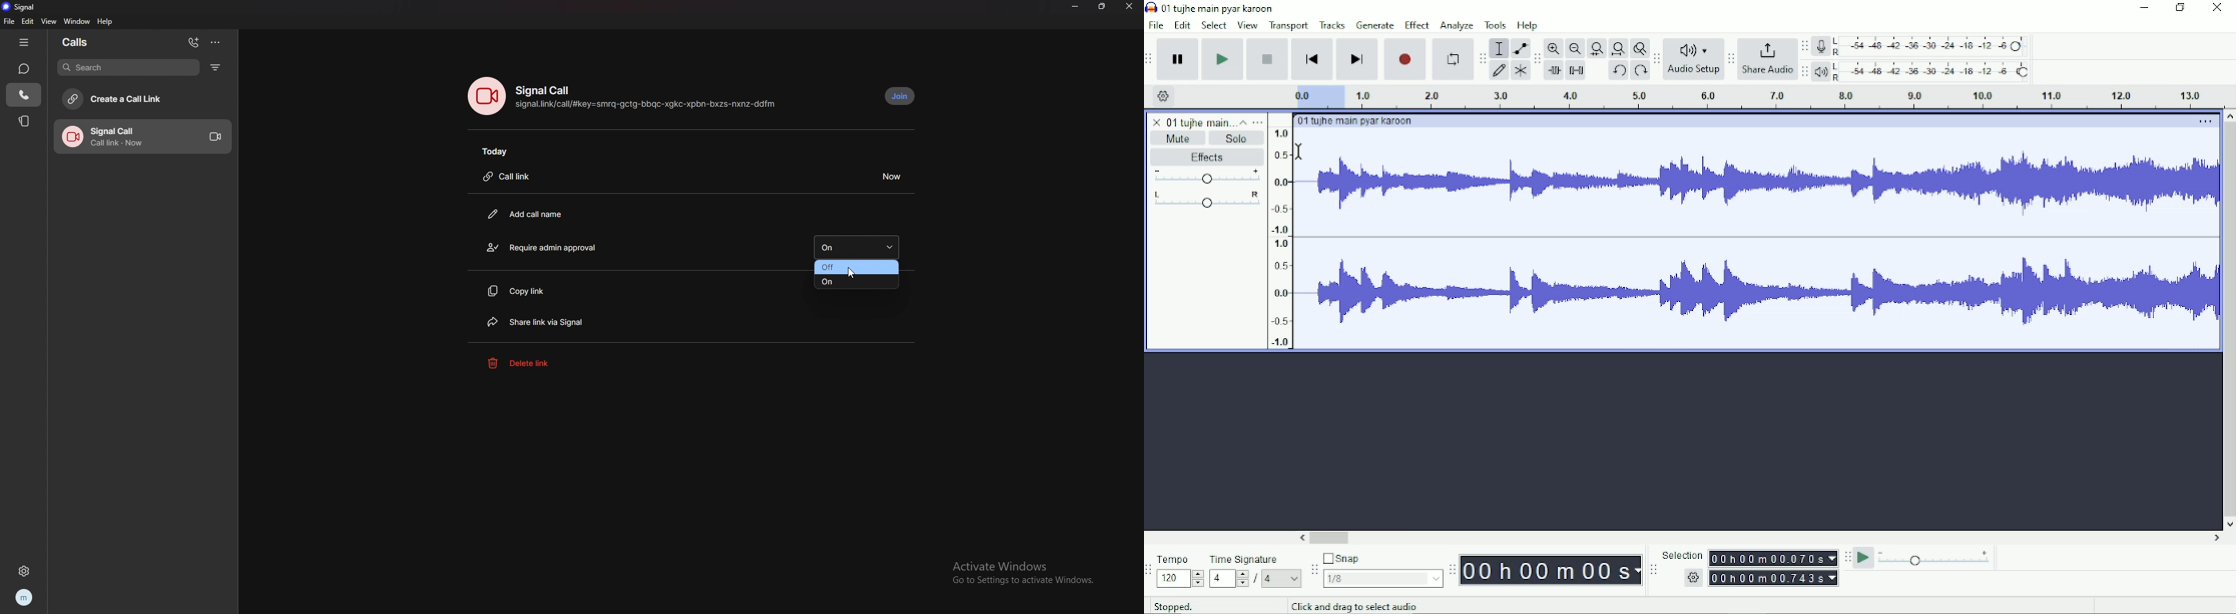 The height and width of the screenshot is (616, 2240). I want to click on Record Meter, so click(1923, 46).